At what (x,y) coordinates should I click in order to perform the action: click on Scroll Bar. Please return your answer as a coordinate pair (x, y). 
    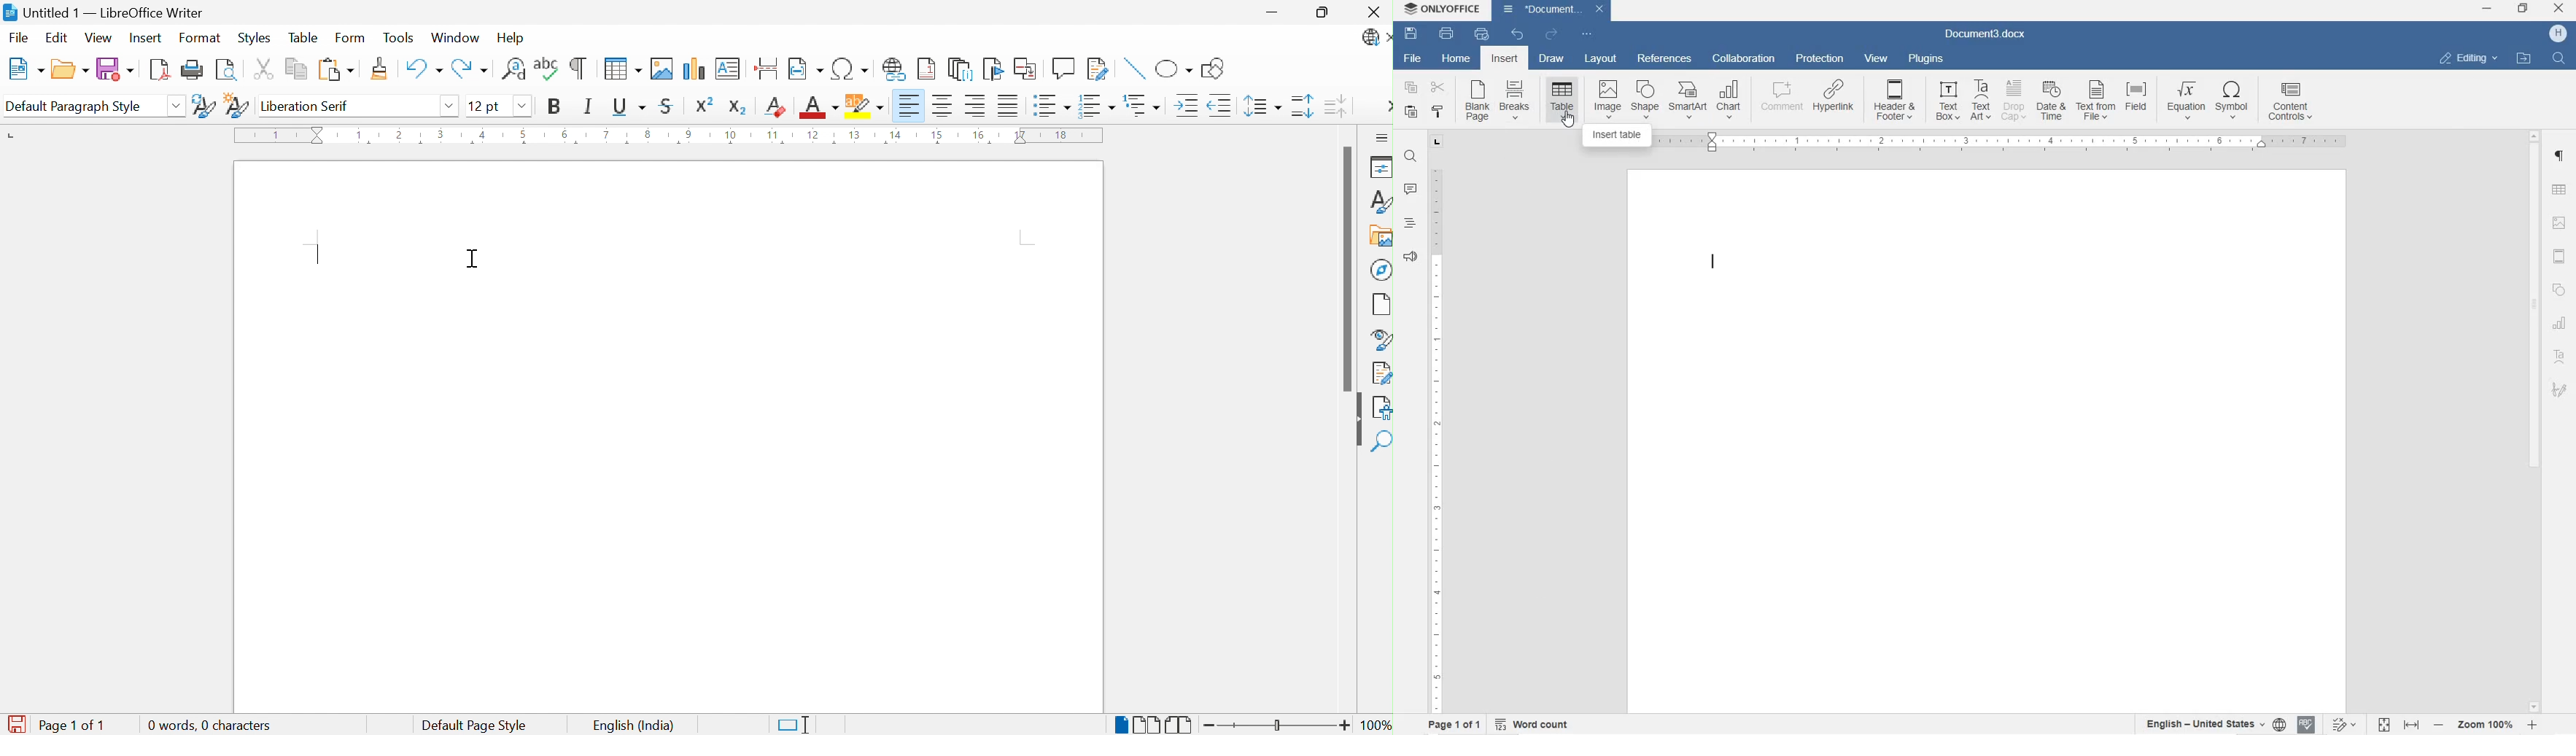
    Looking at the image, I should click on (1343, 268).